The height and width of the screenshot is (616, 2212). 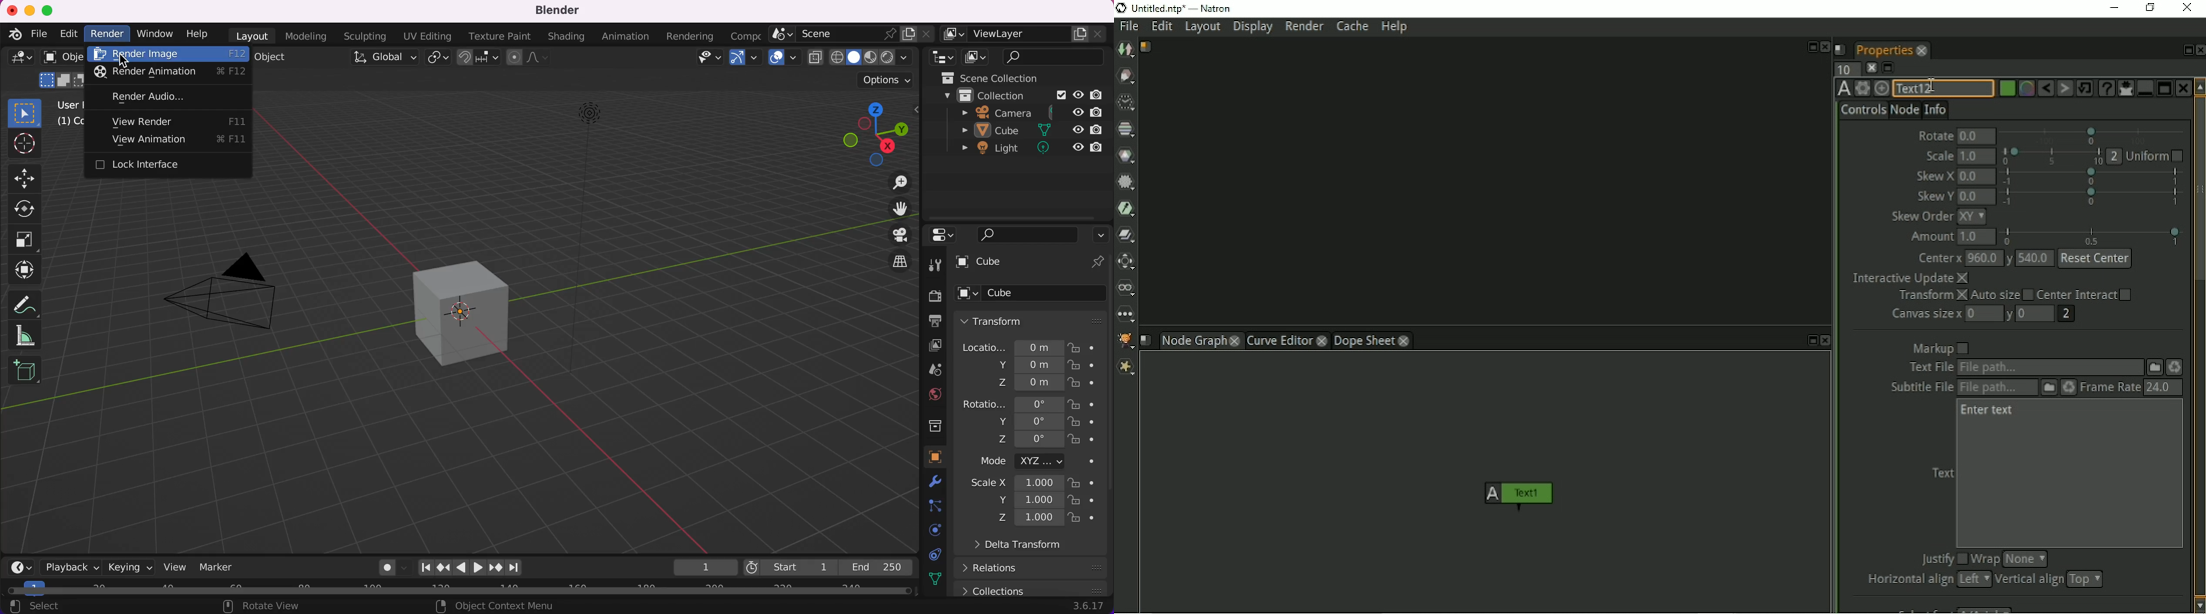 What do you see at coordinates (934, 554) in the screenshot?
I see `constraints` at bounding box center [934, 554].